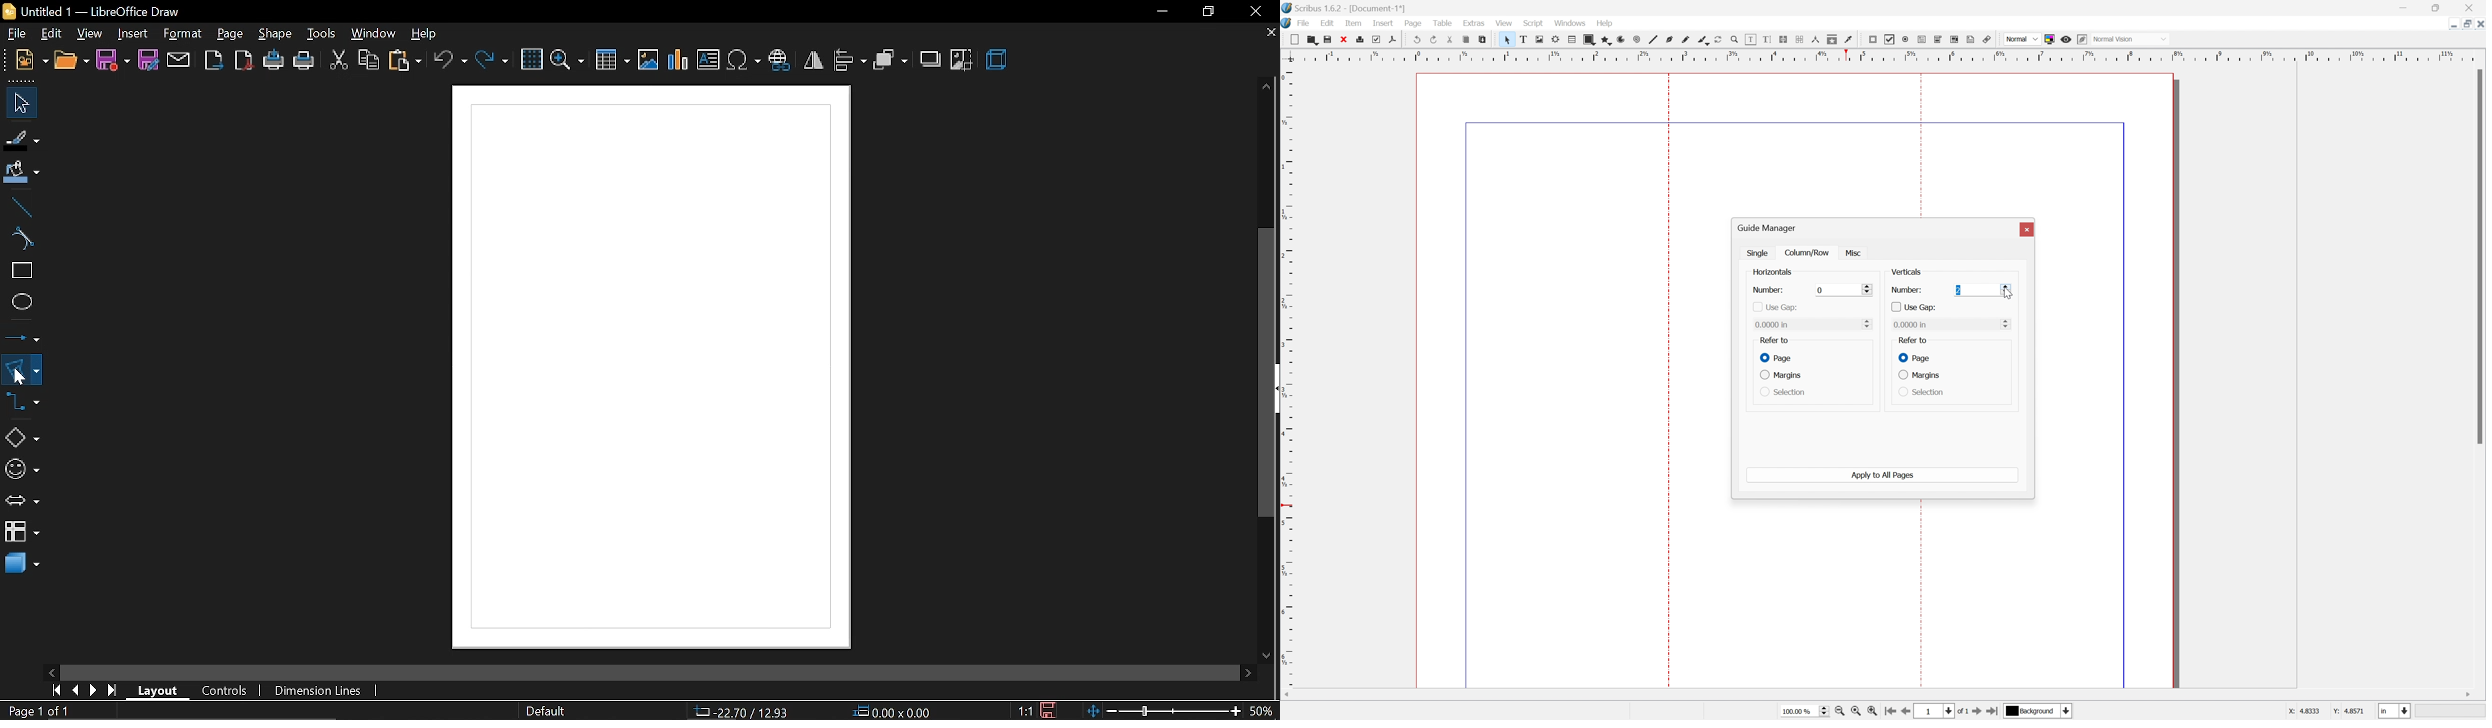 Image resolution: width=2492 pixels, height=728 pixels. I want to click on scribus icon, so click(1288, 24).